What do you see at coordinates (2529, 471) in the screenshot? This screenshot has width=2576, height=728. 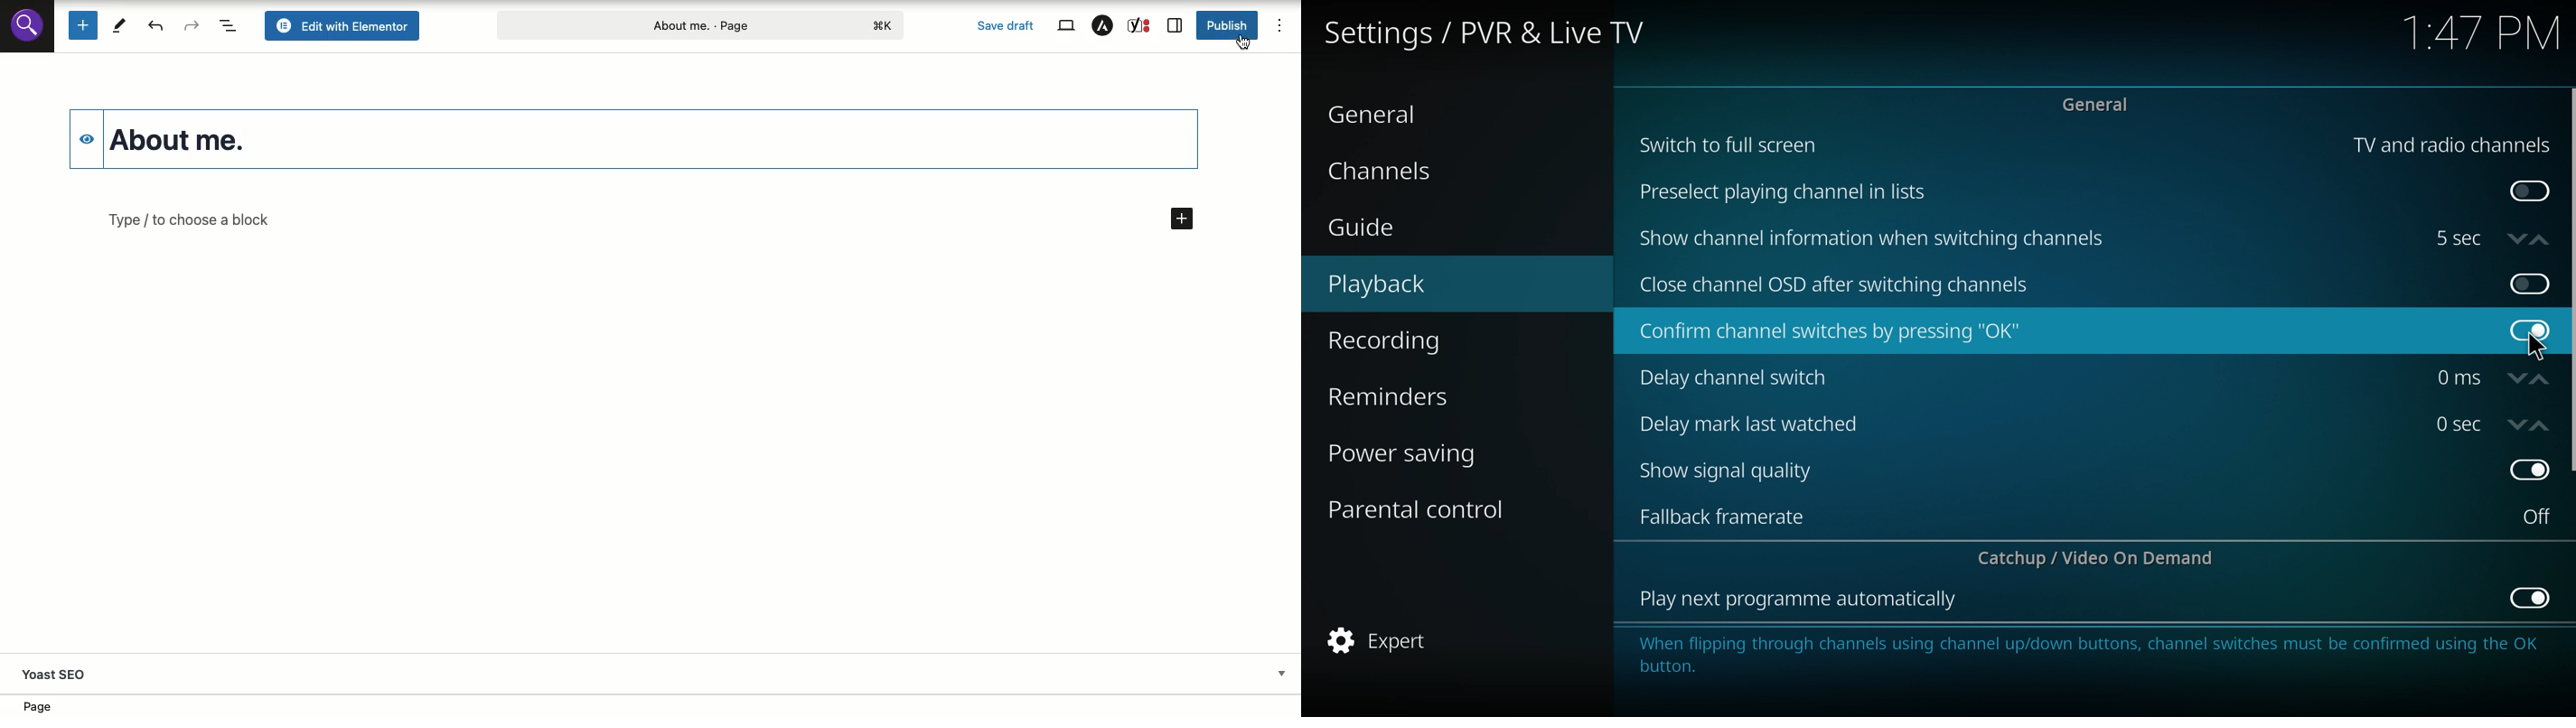 I see `off` at bounding box center [2529, 471].